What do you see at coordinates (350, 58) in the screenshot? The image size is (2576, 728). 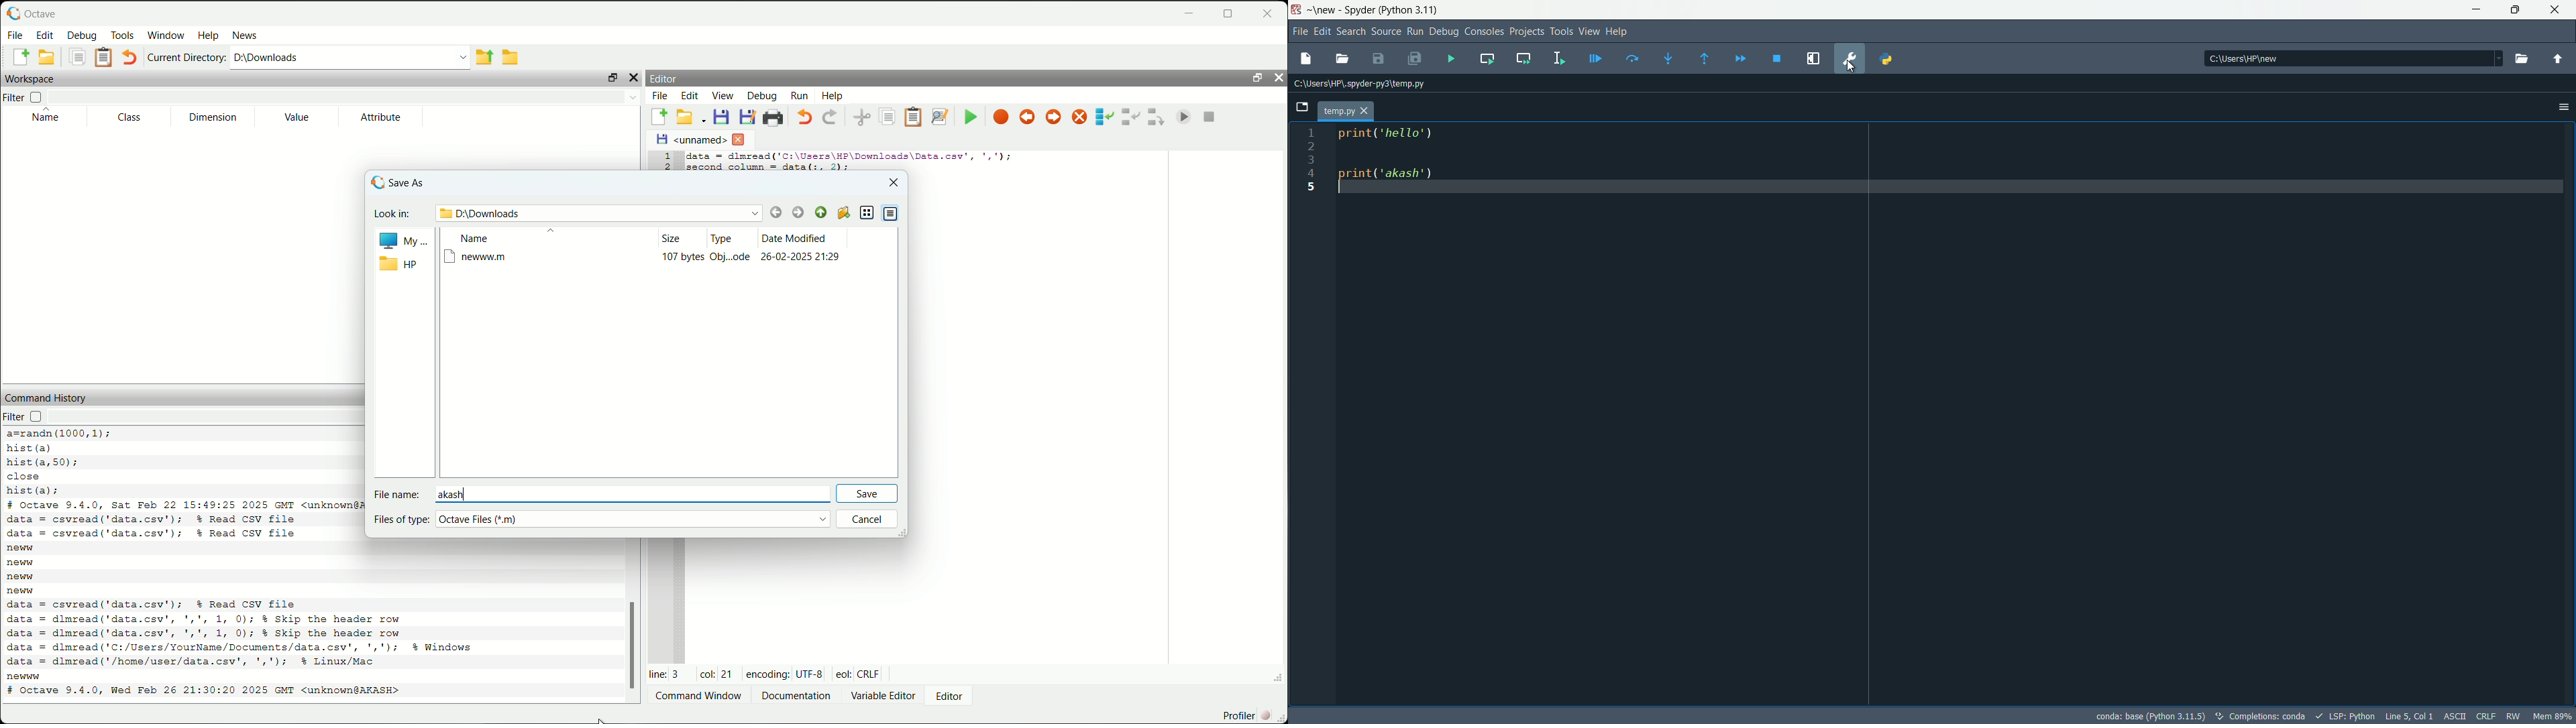 I see `enter directory name` at bounding box center [350, 58].